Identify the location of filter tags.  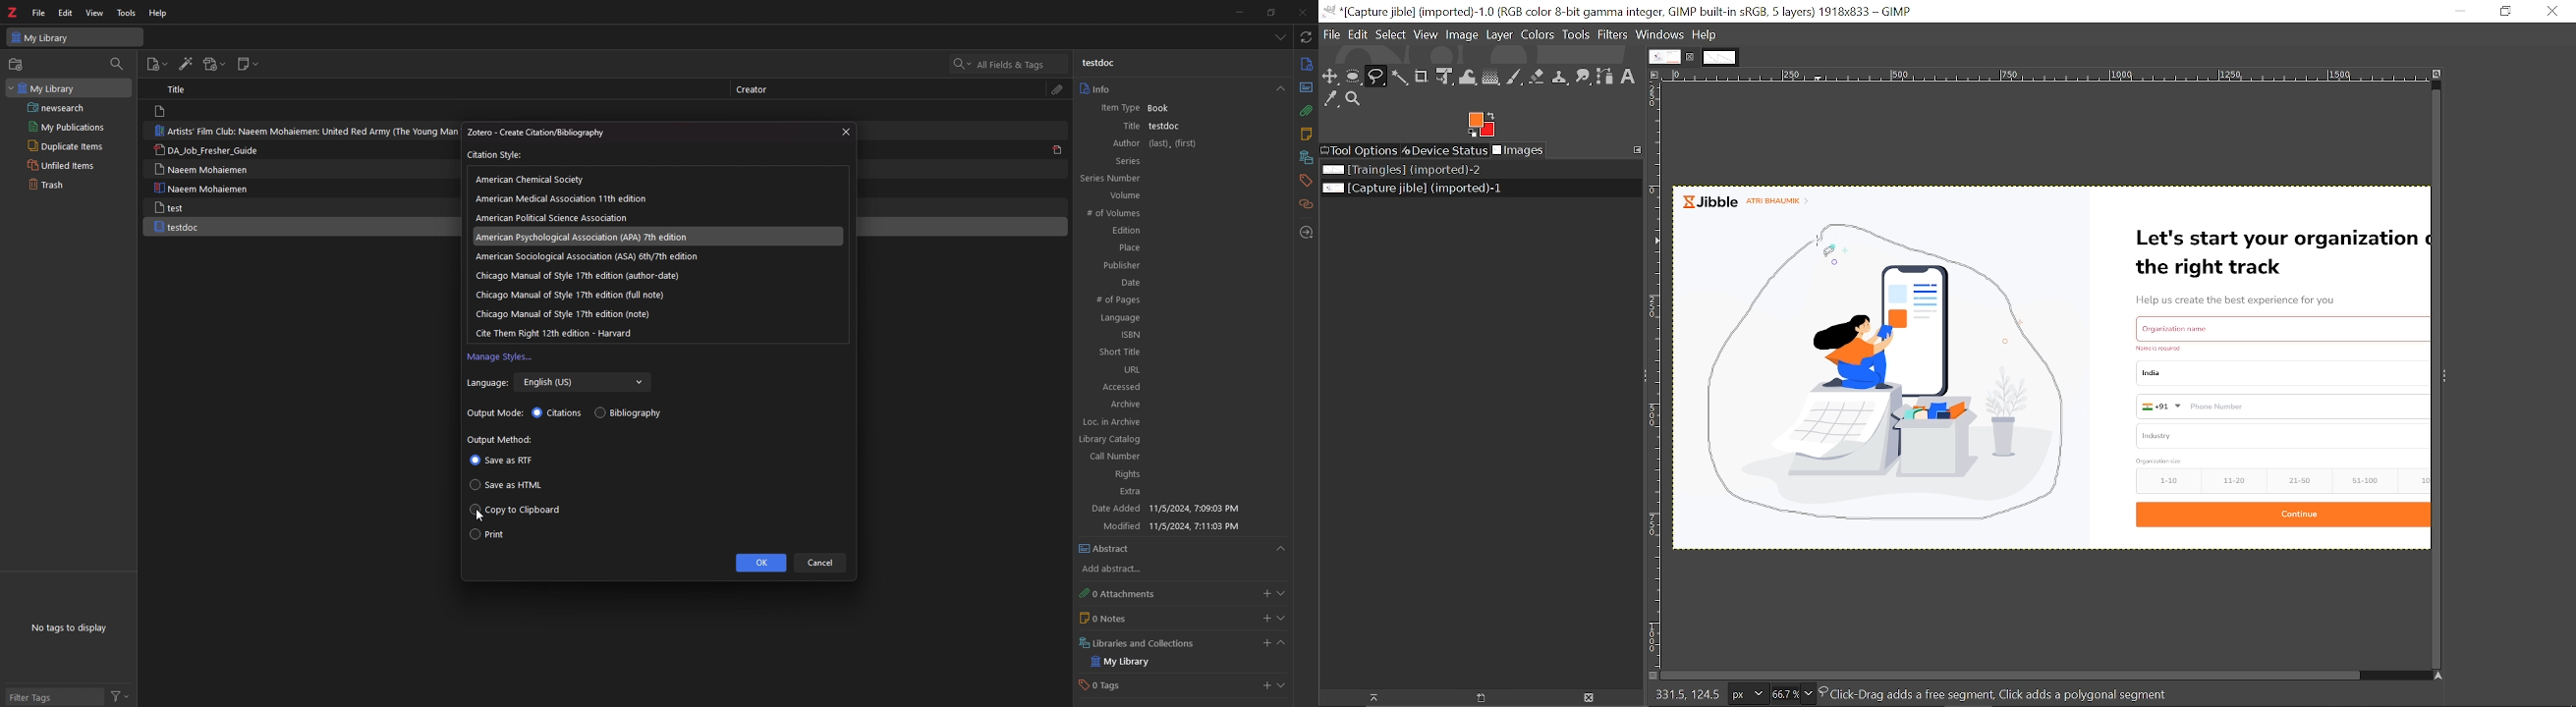
(53, 698).